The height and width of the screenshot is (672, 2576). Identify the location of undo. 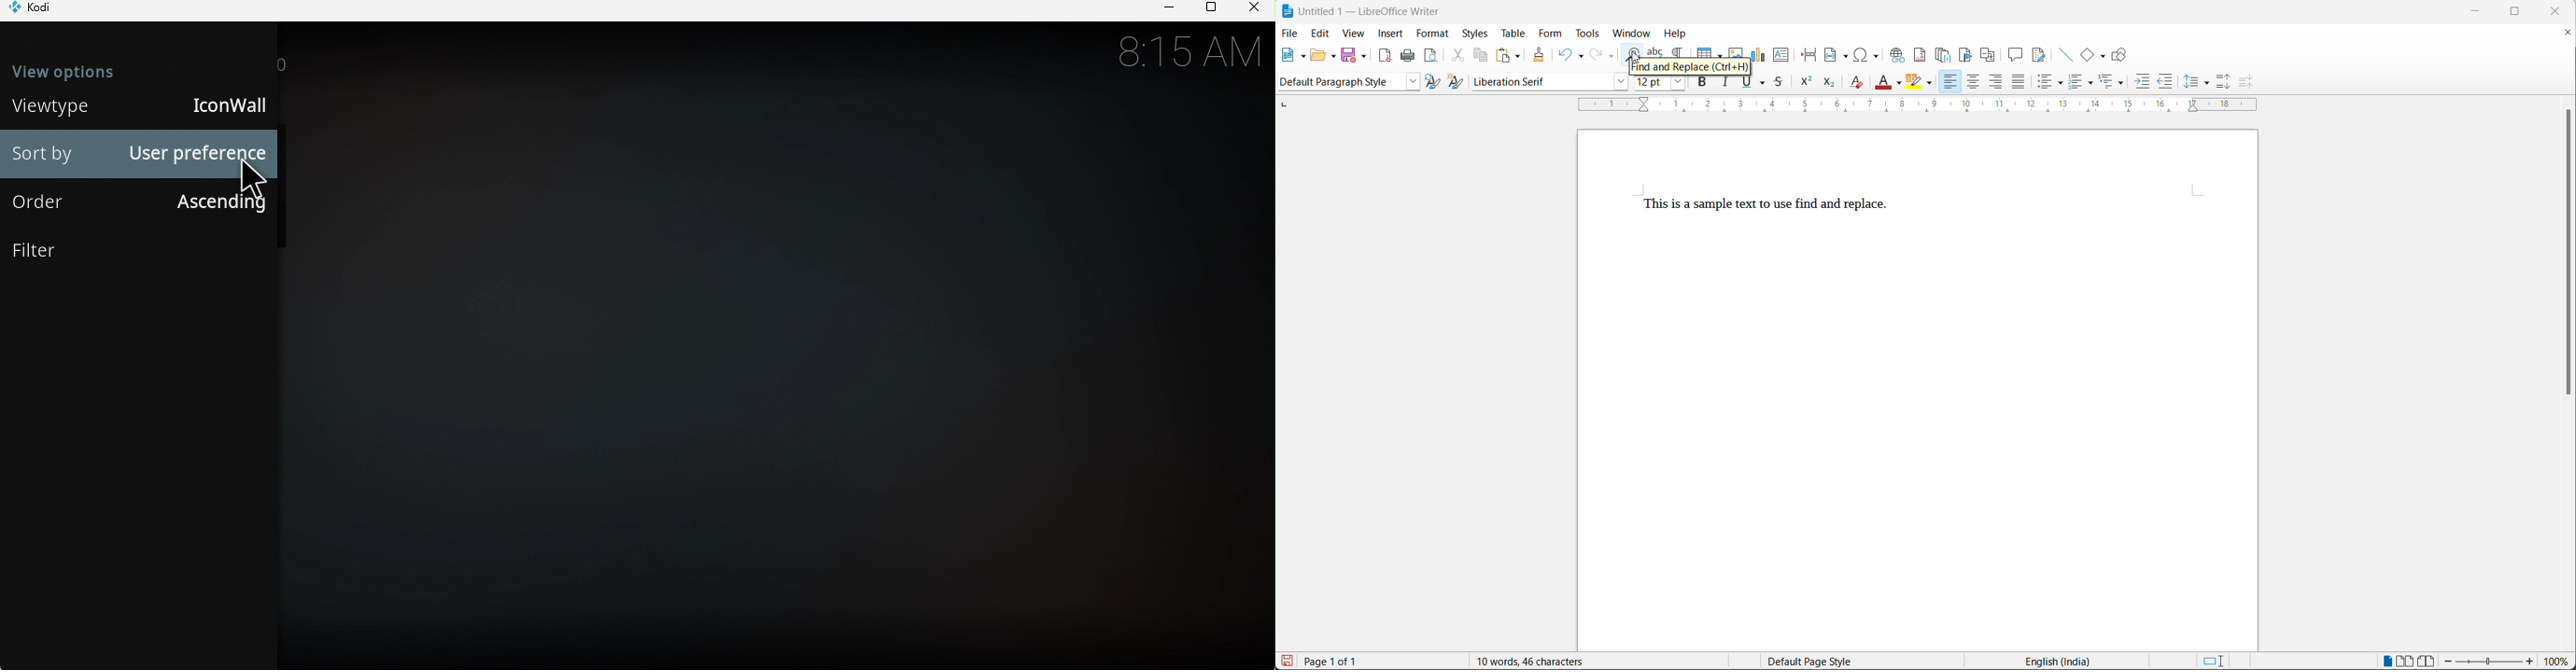
(1565, 53).